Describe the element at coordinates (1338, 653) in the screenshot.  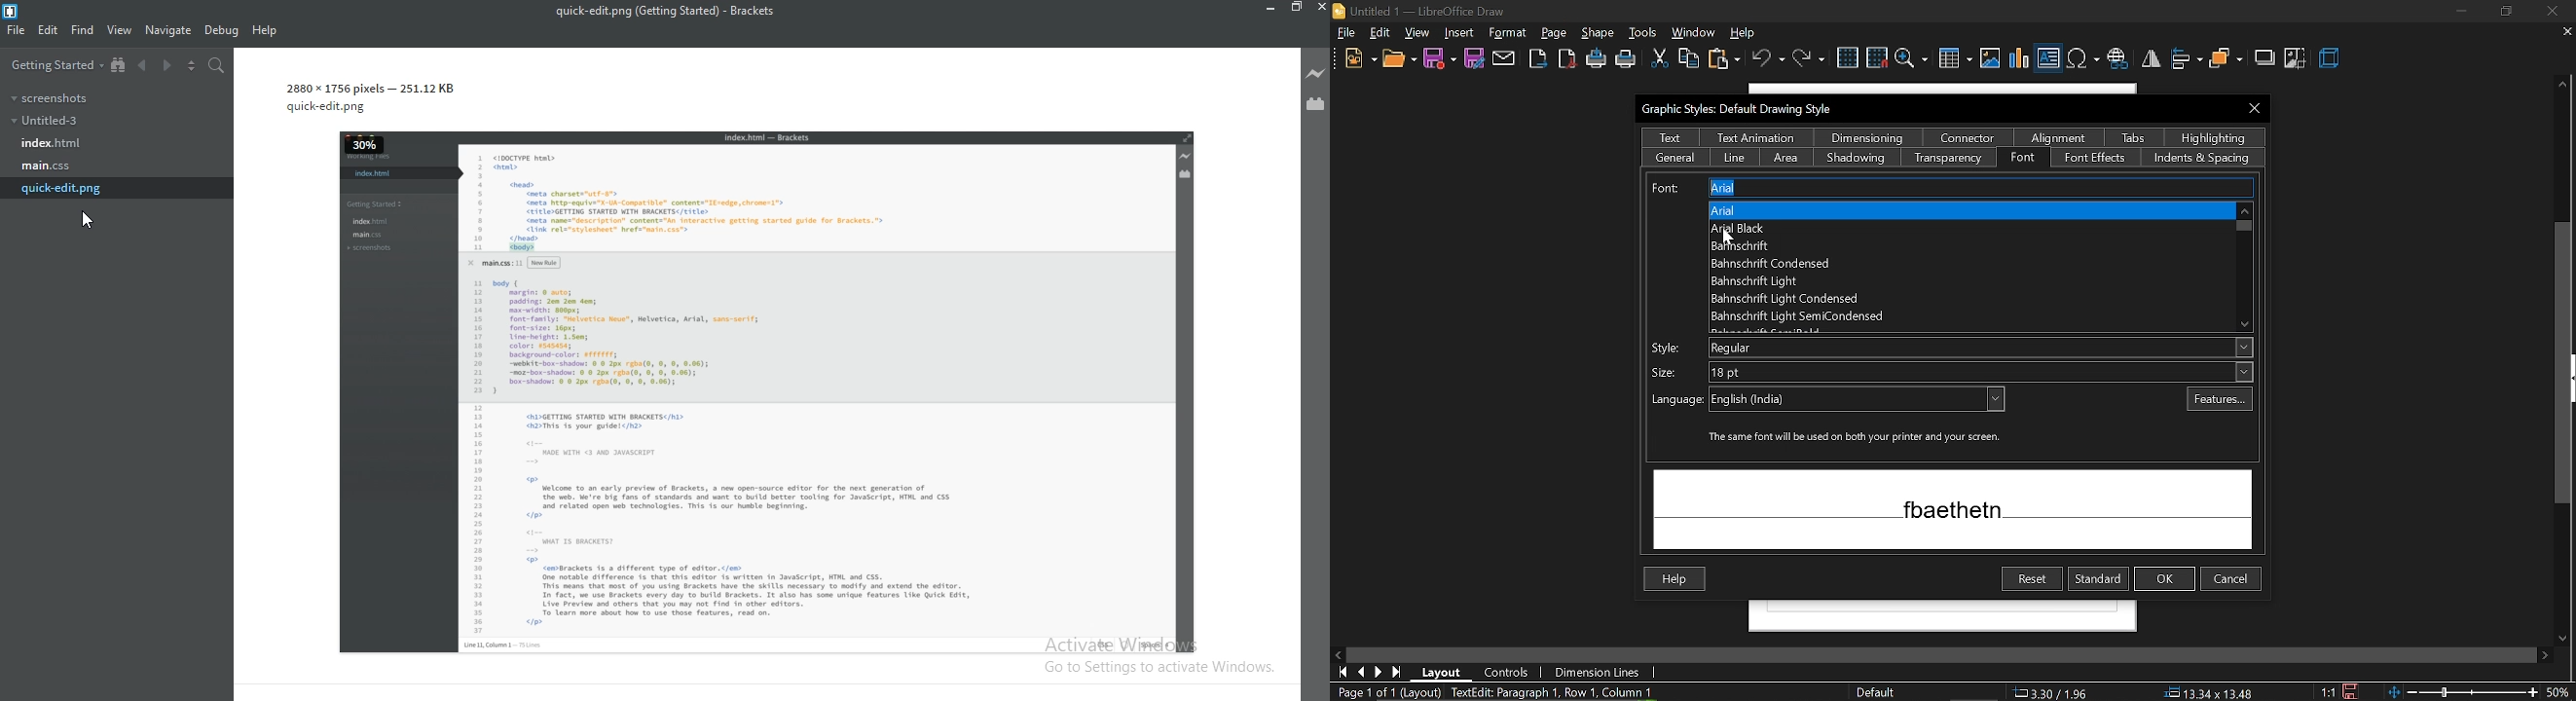
I see `MOve left` at that location.